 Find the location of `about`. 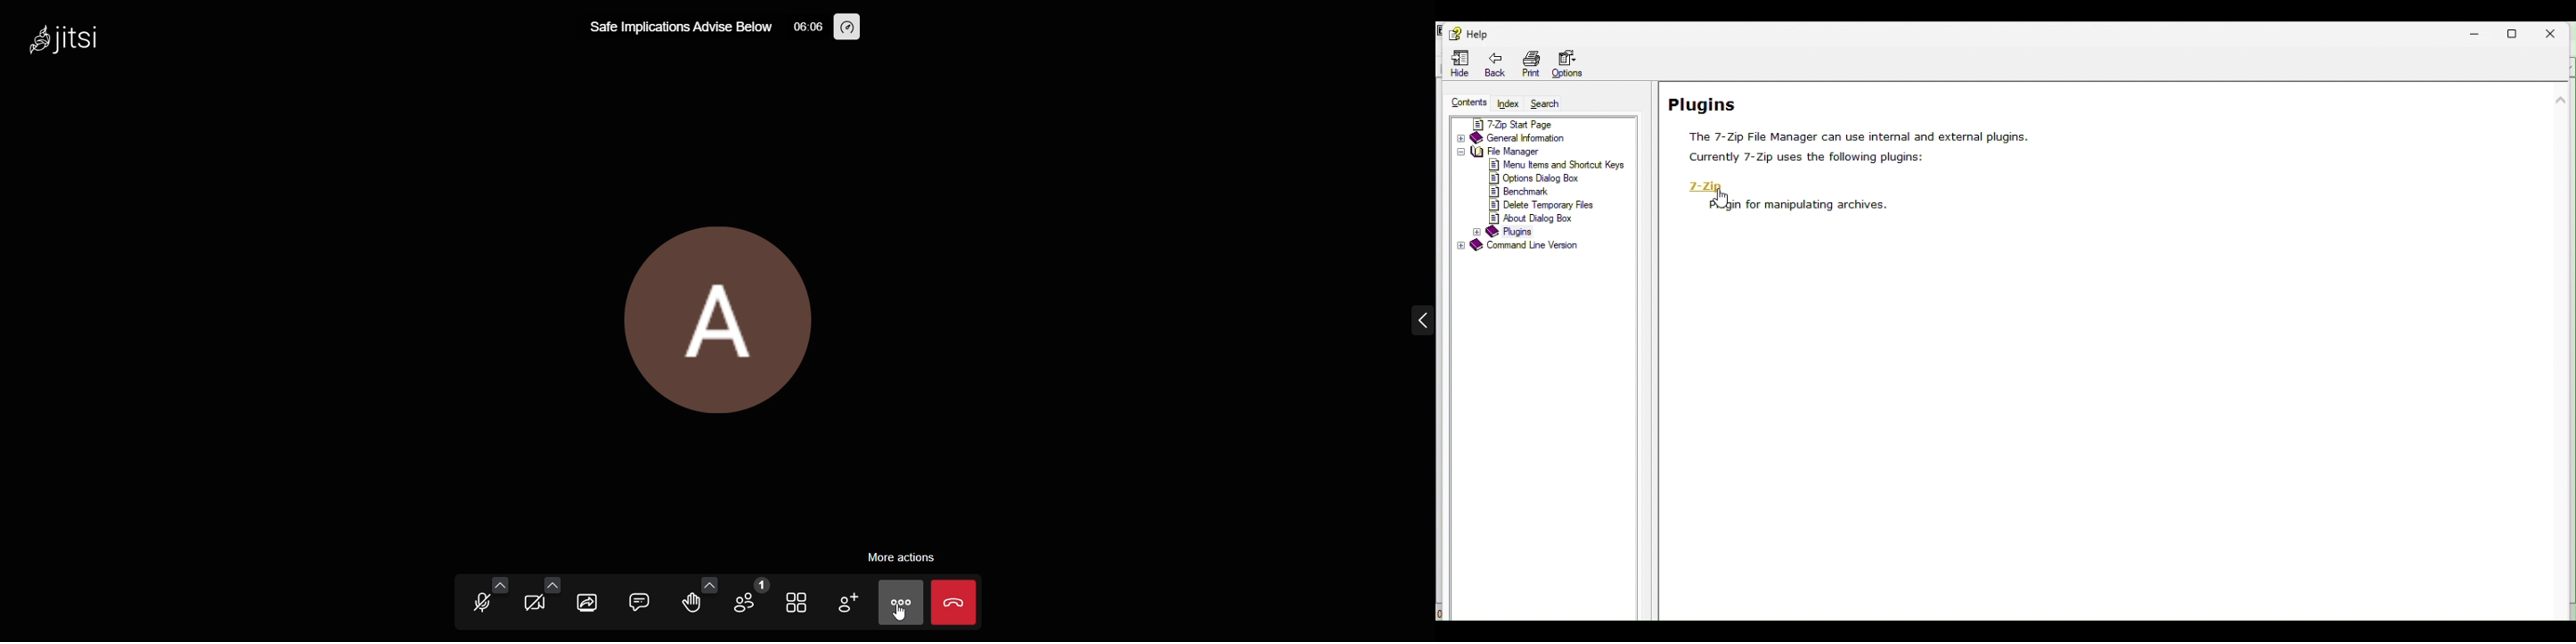

about is located at coordinates (1534, 218).